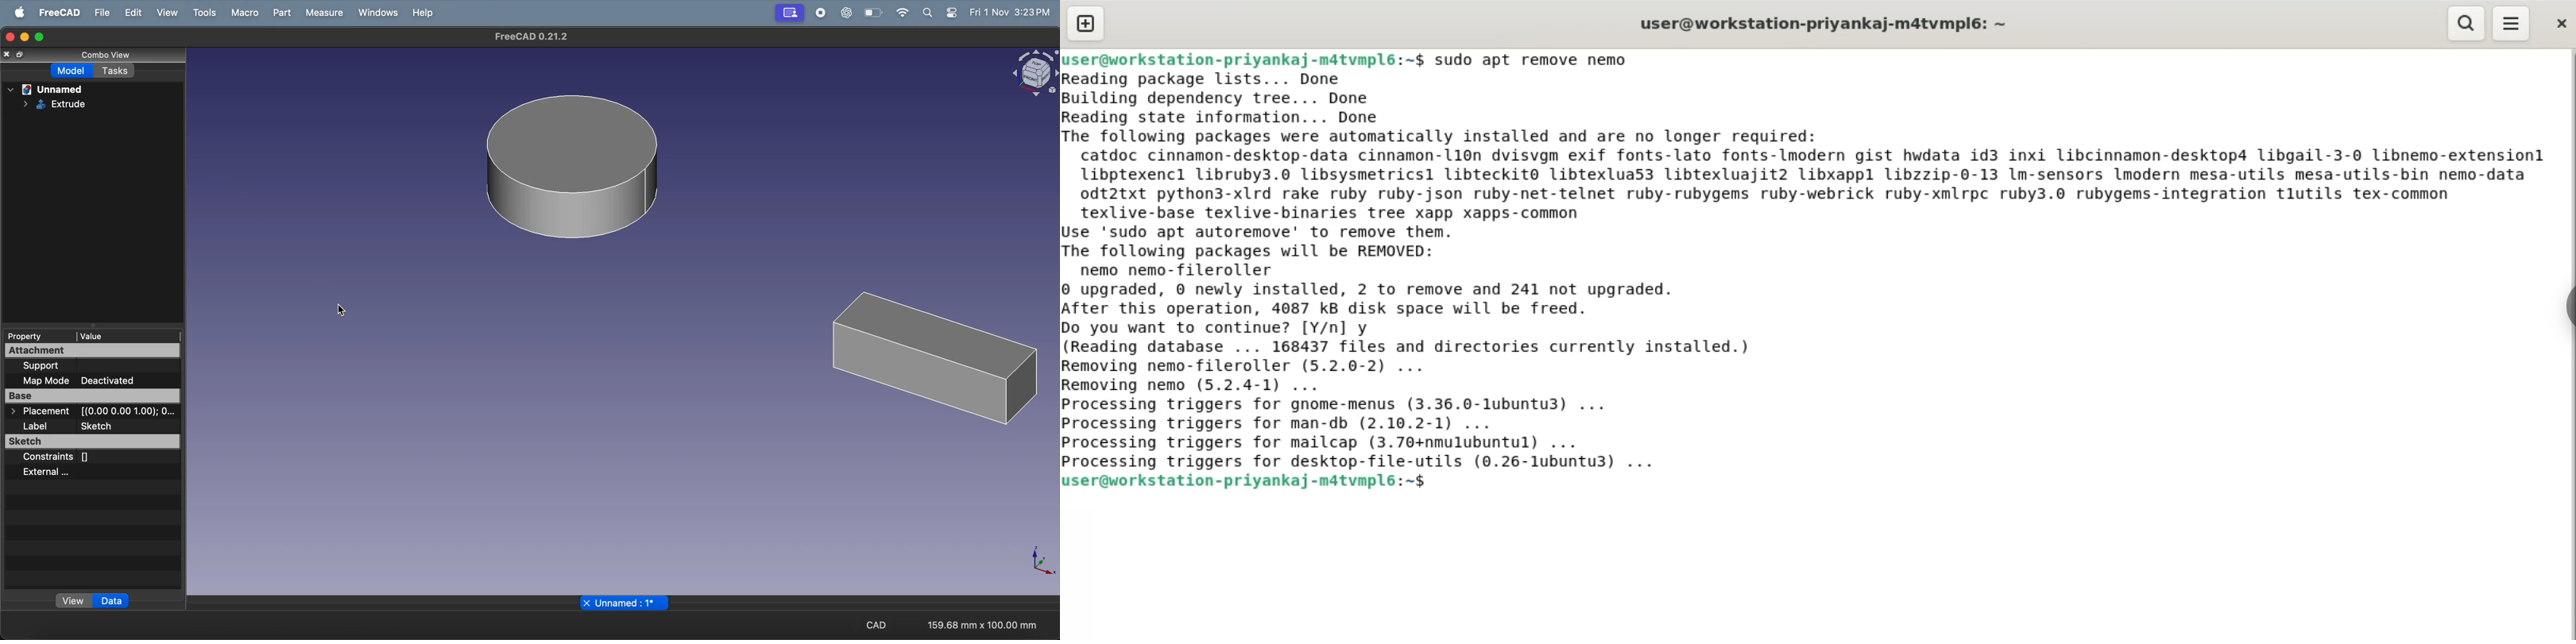 This screenshot has width=2576, height=644. I want to click on object view, so click(1035, 72).